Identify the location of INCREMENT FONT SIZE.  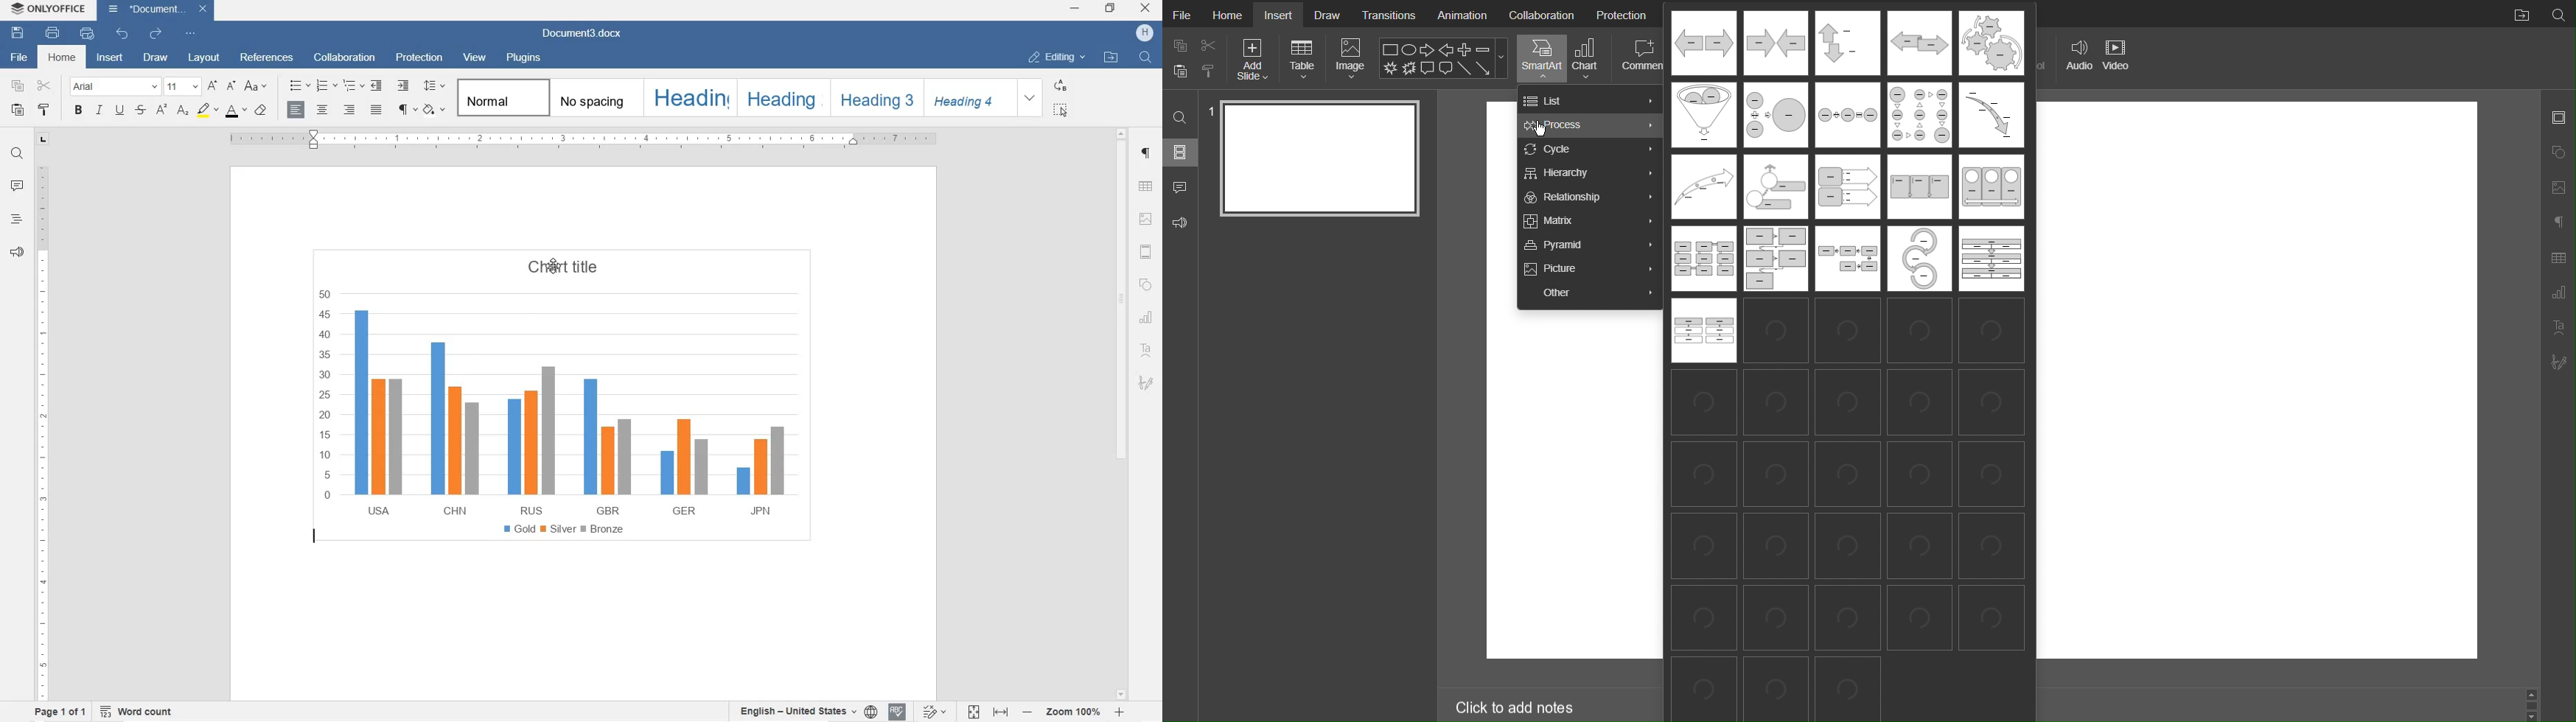
(213, 86).